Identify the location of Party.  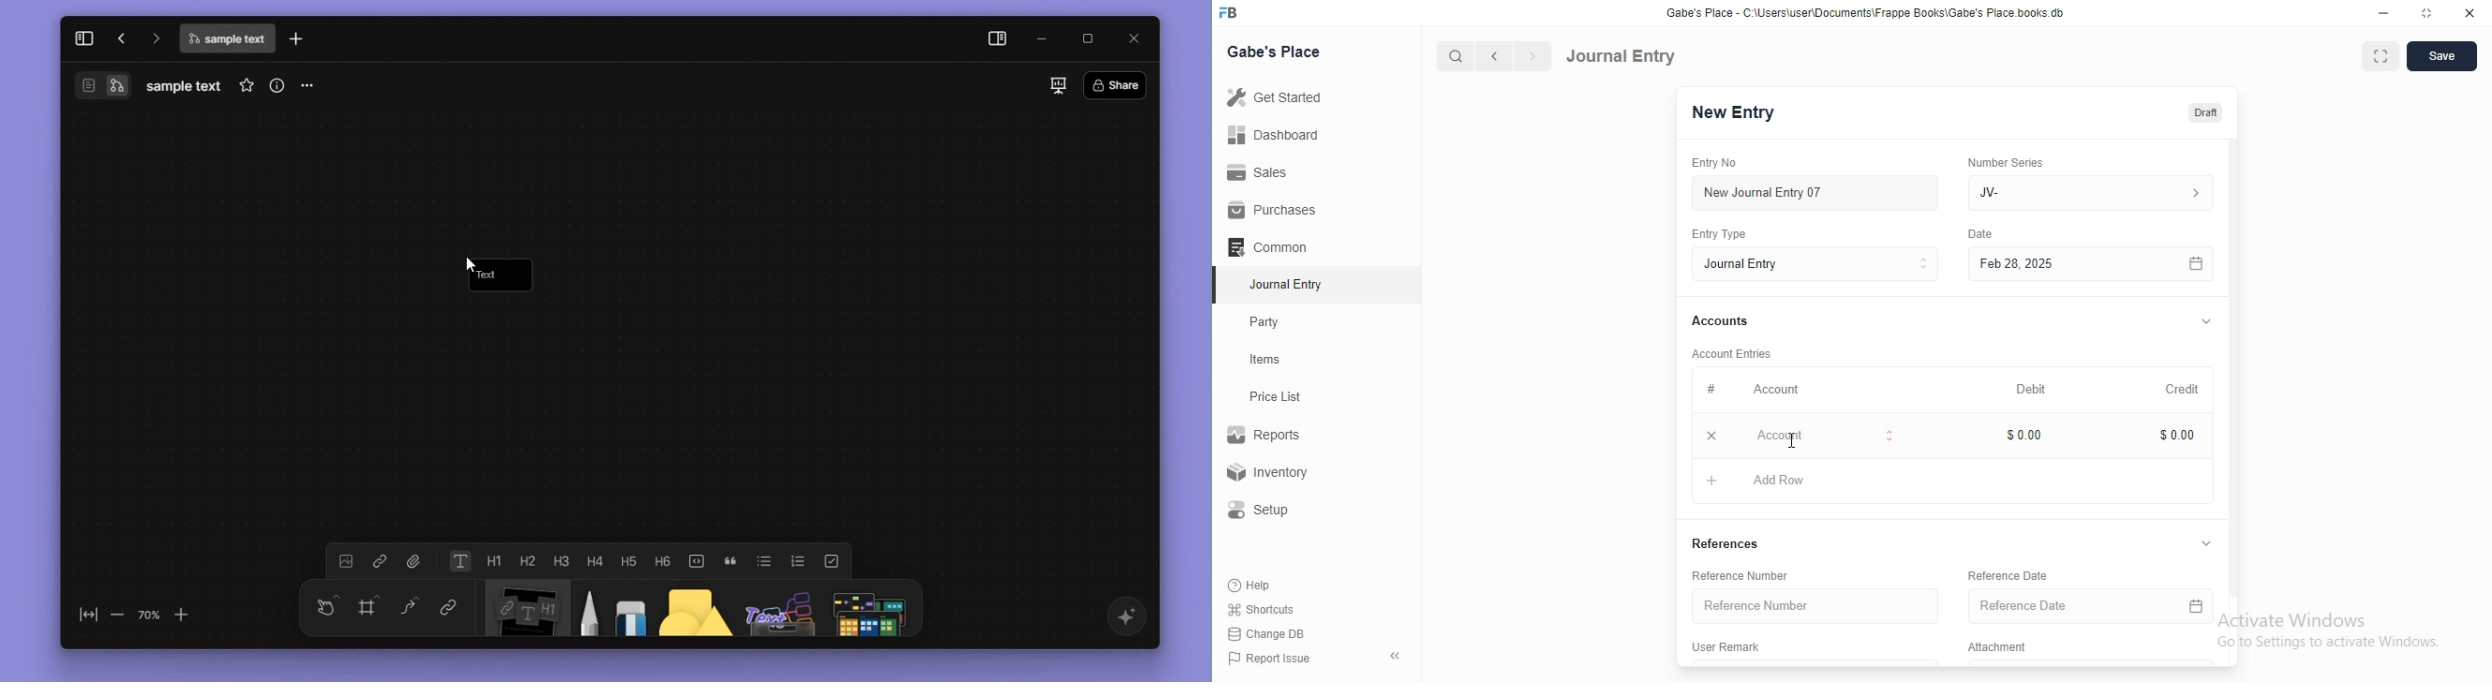
(1269, 322).